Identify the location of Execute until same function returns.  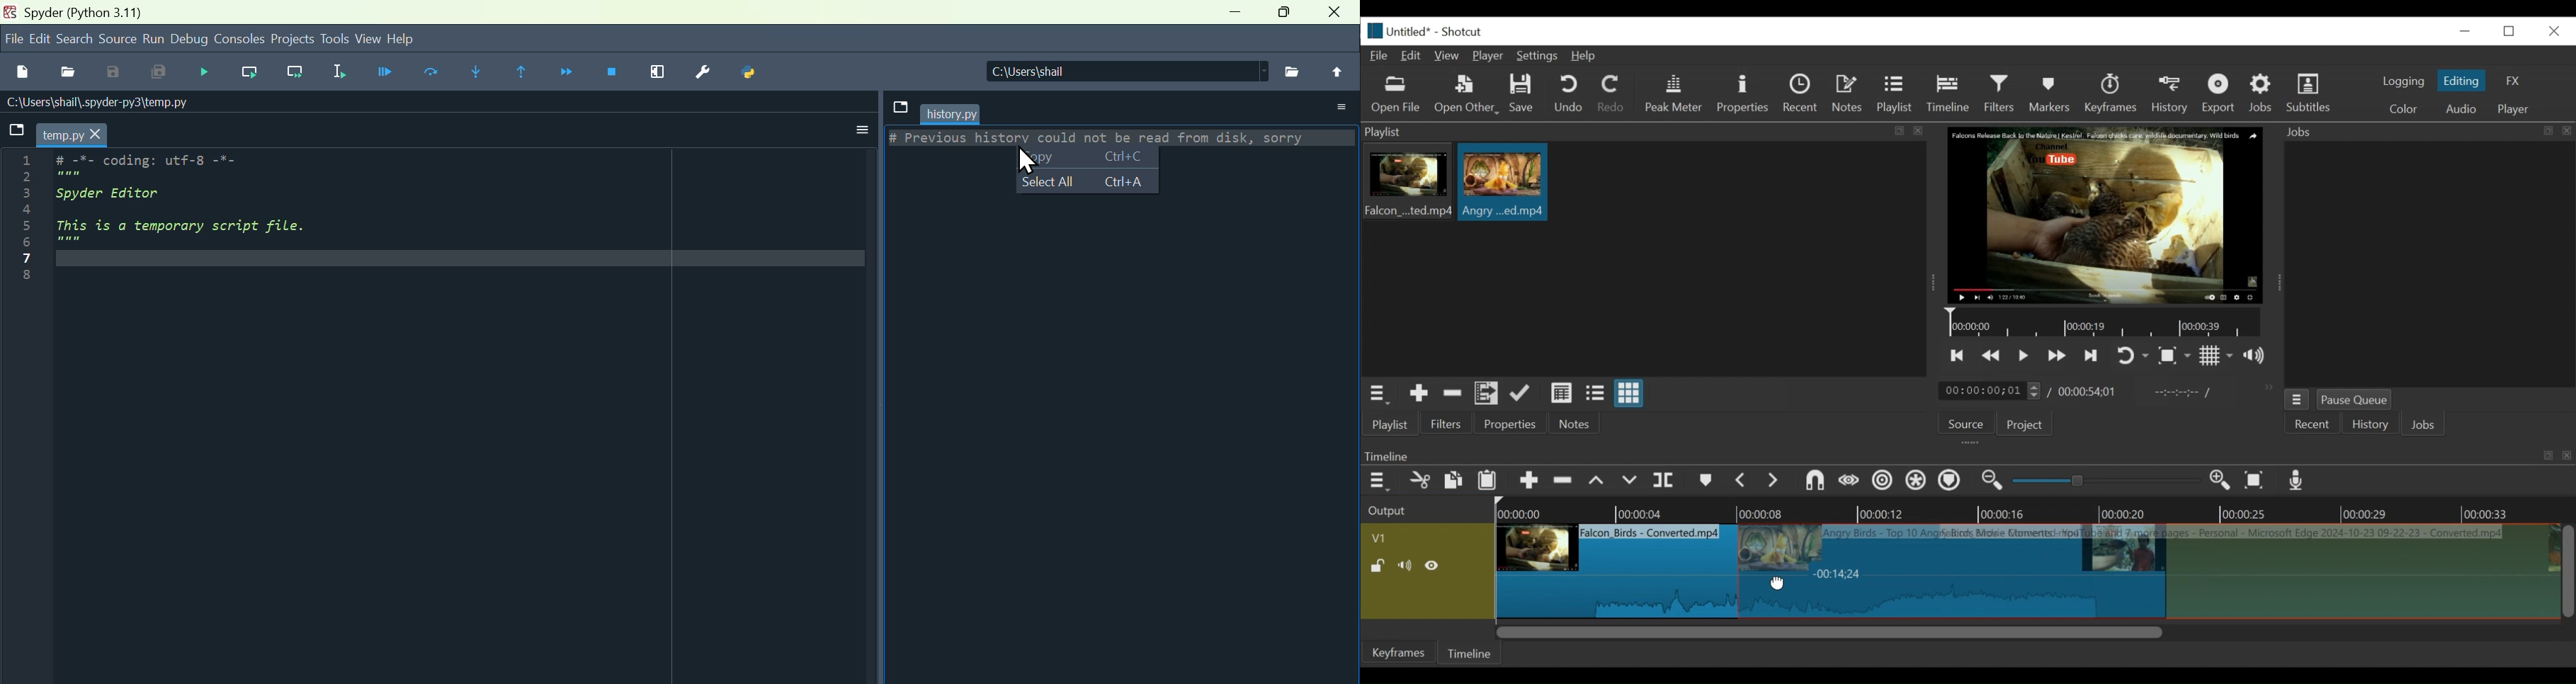
(525, 74).